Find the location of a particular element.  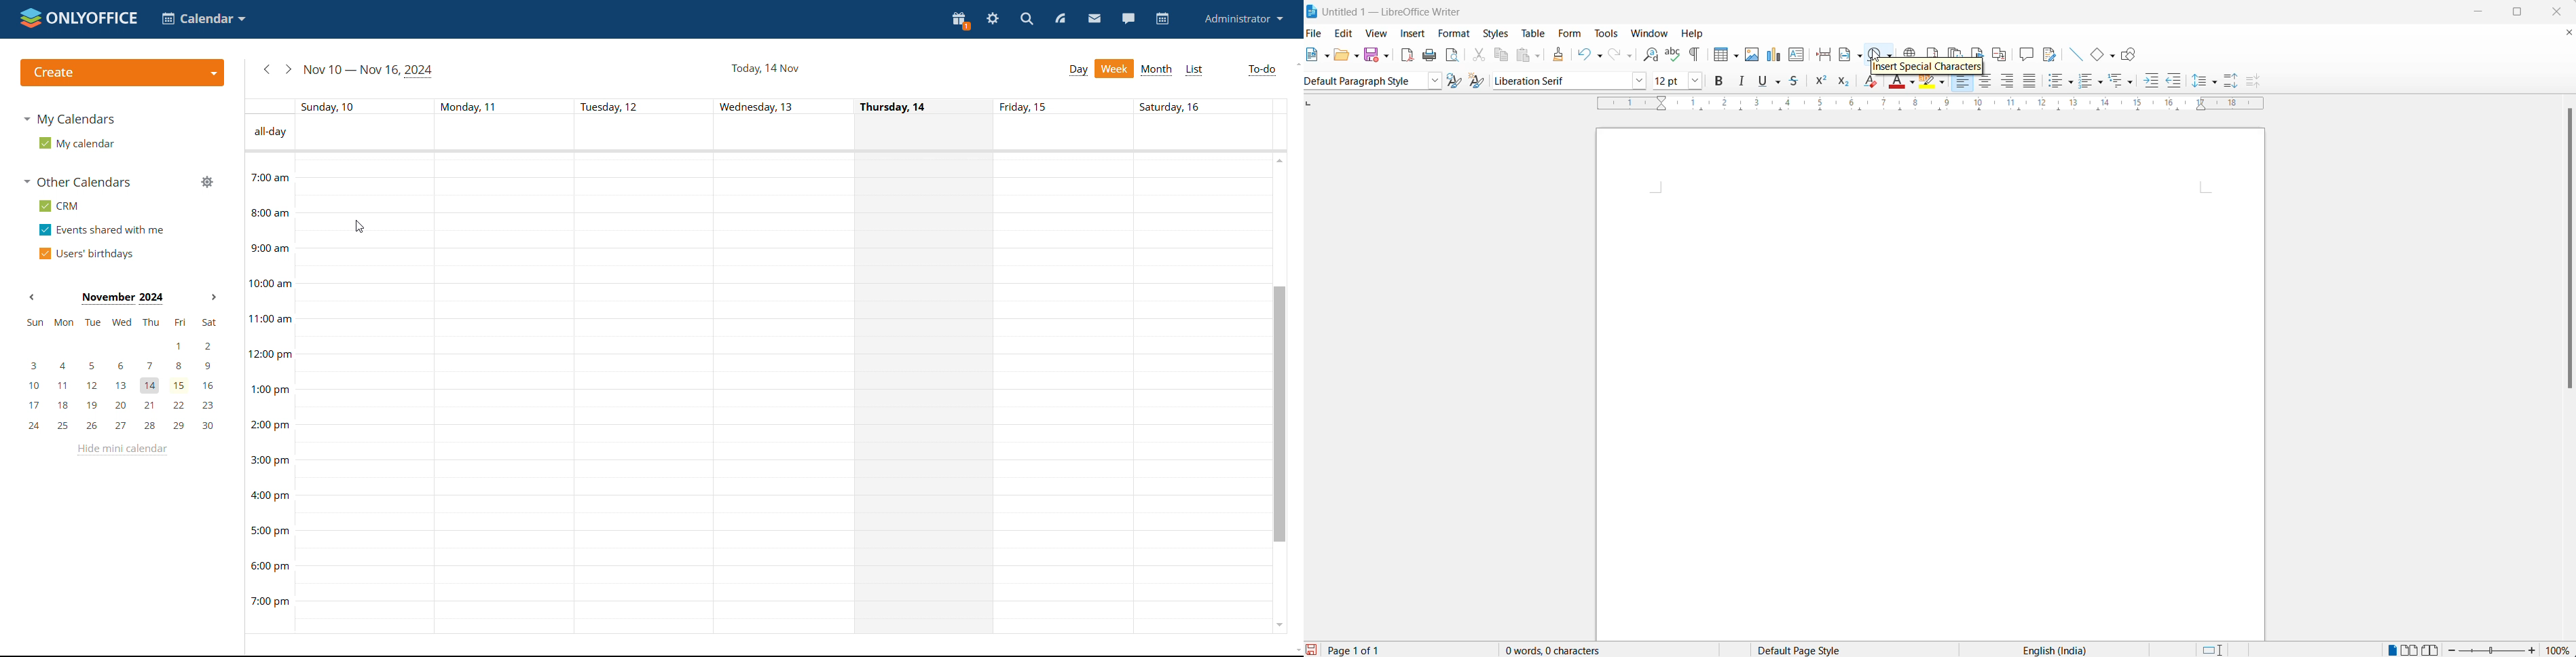

insert comments is located at coordinates (2027, 56).